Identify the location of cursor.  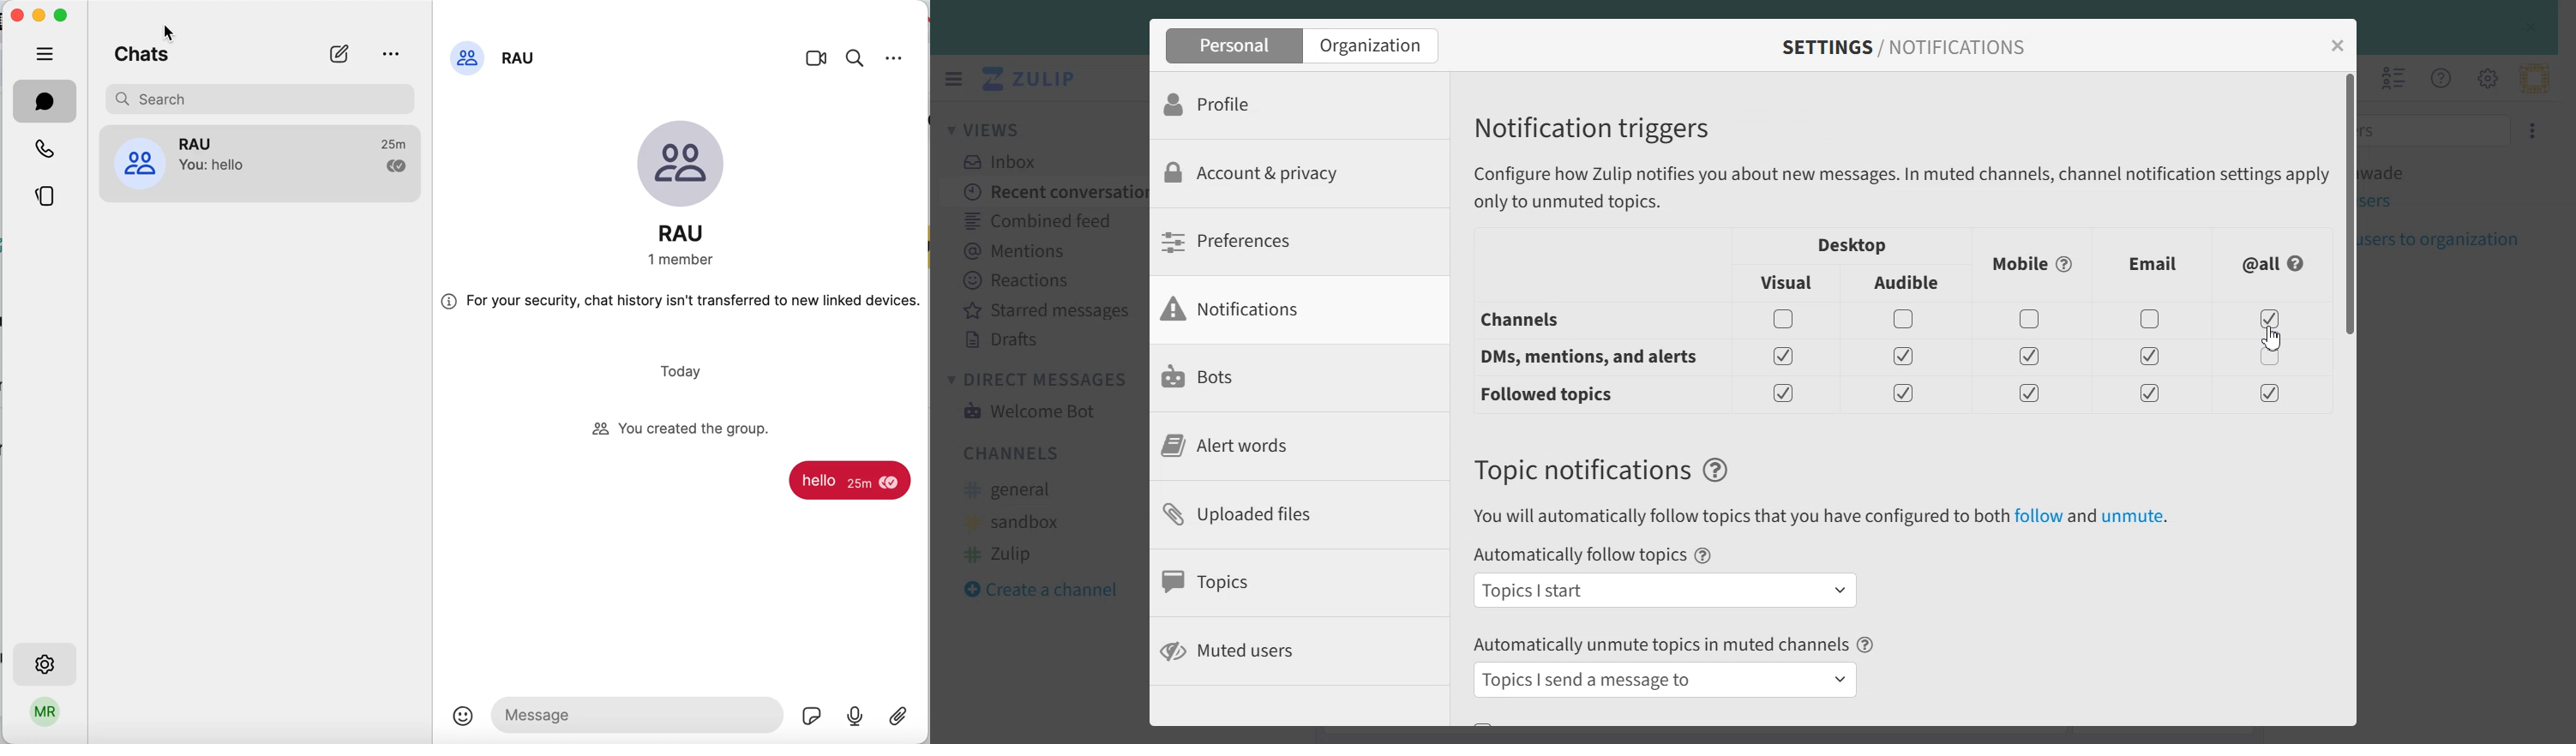
(170, 29).